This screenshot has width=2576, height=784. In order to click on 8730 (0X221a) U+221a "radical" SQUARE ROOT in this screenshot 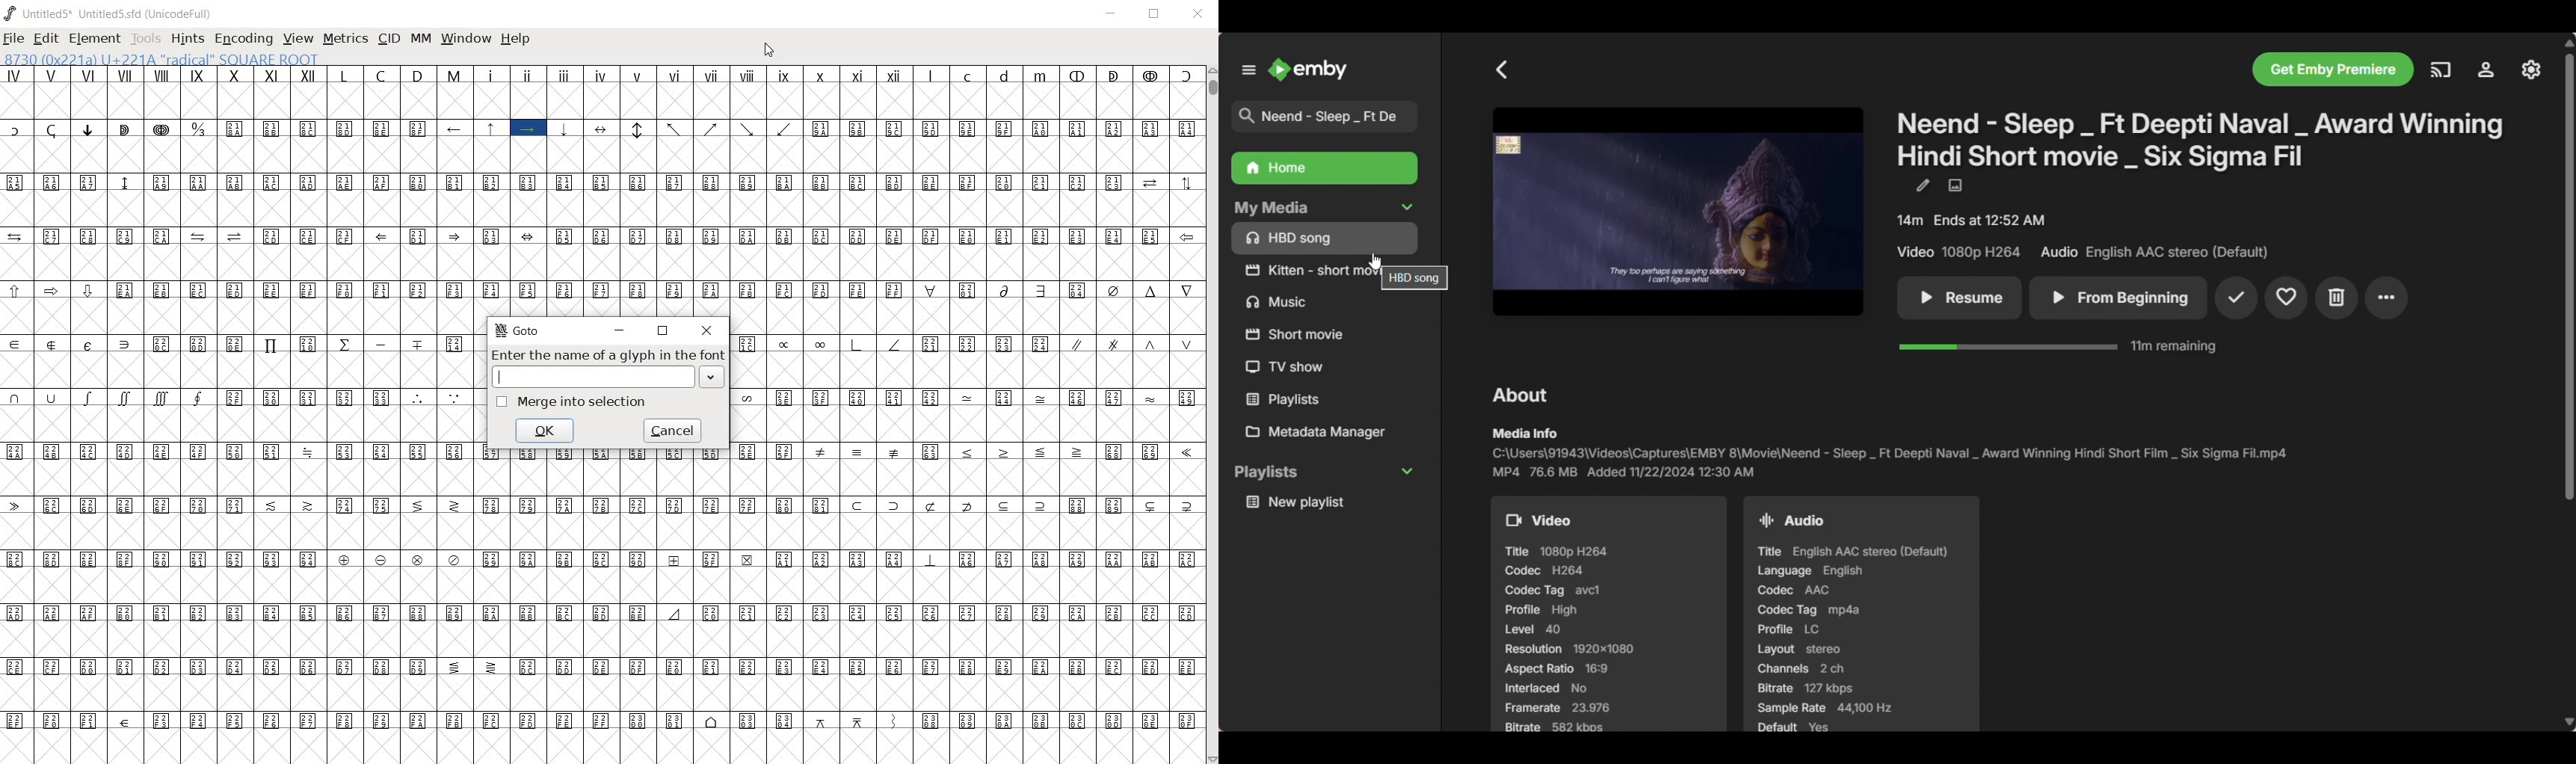, I will do `click(162, 58)`.